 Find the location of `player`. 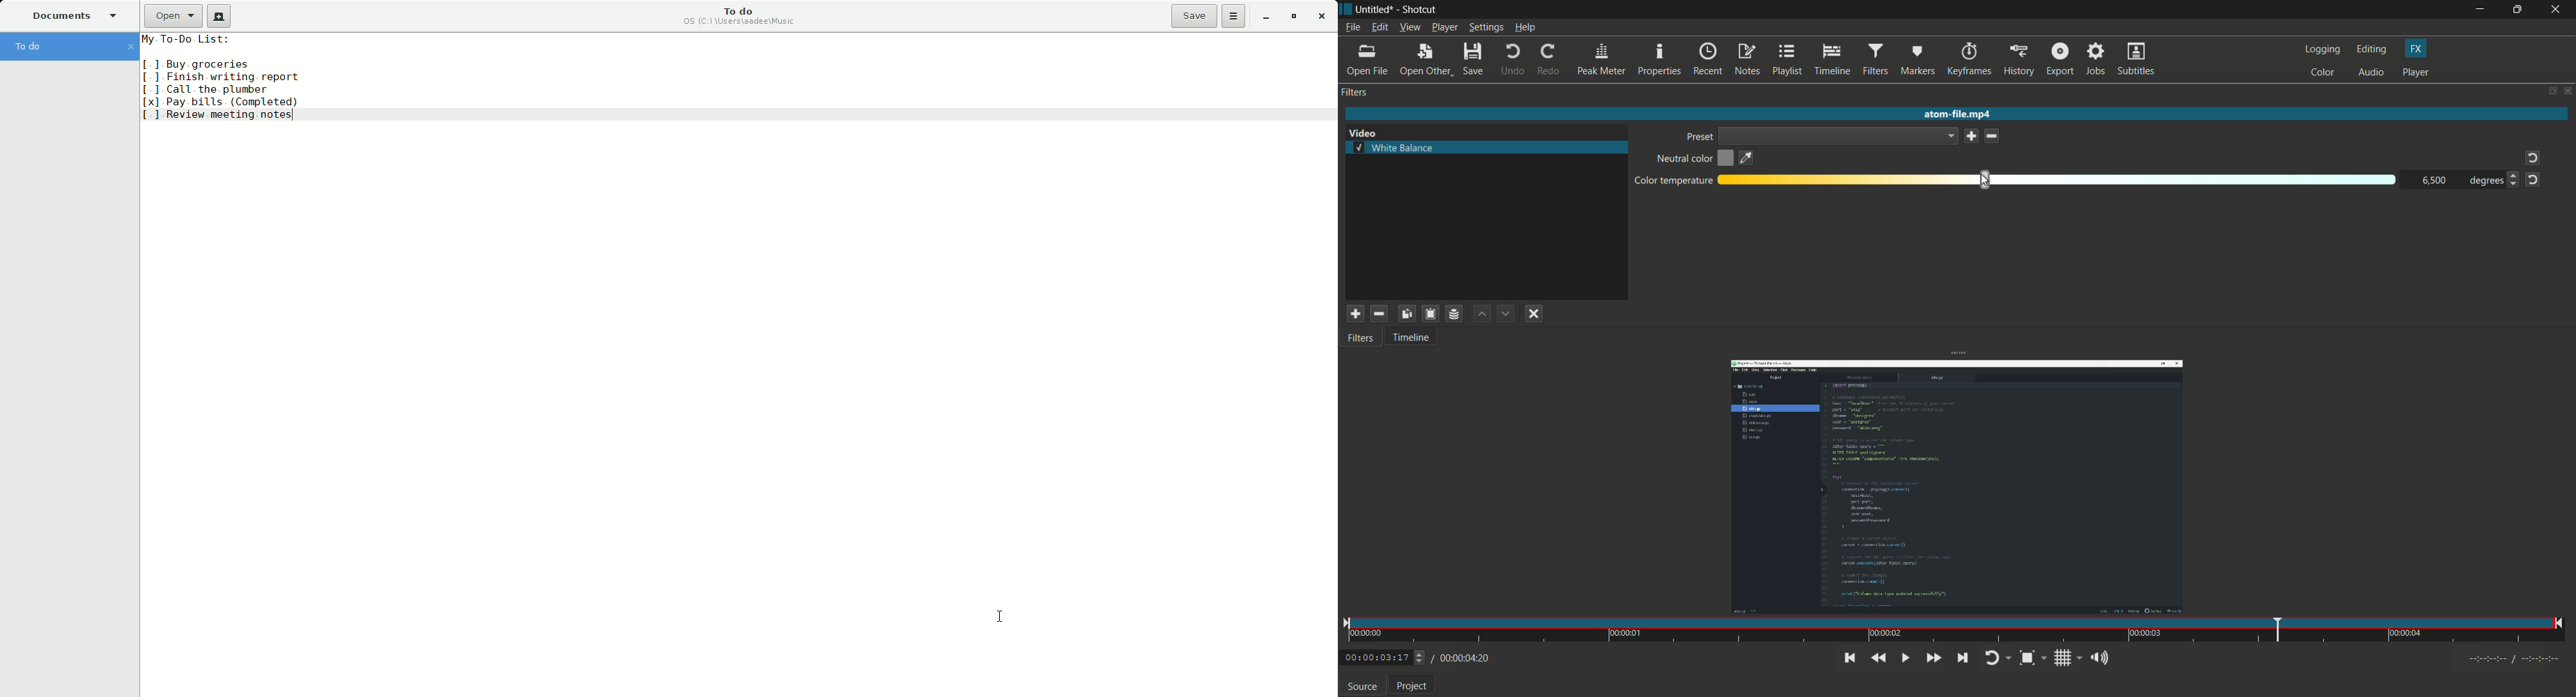

player is located at coordinates (2417, 73).